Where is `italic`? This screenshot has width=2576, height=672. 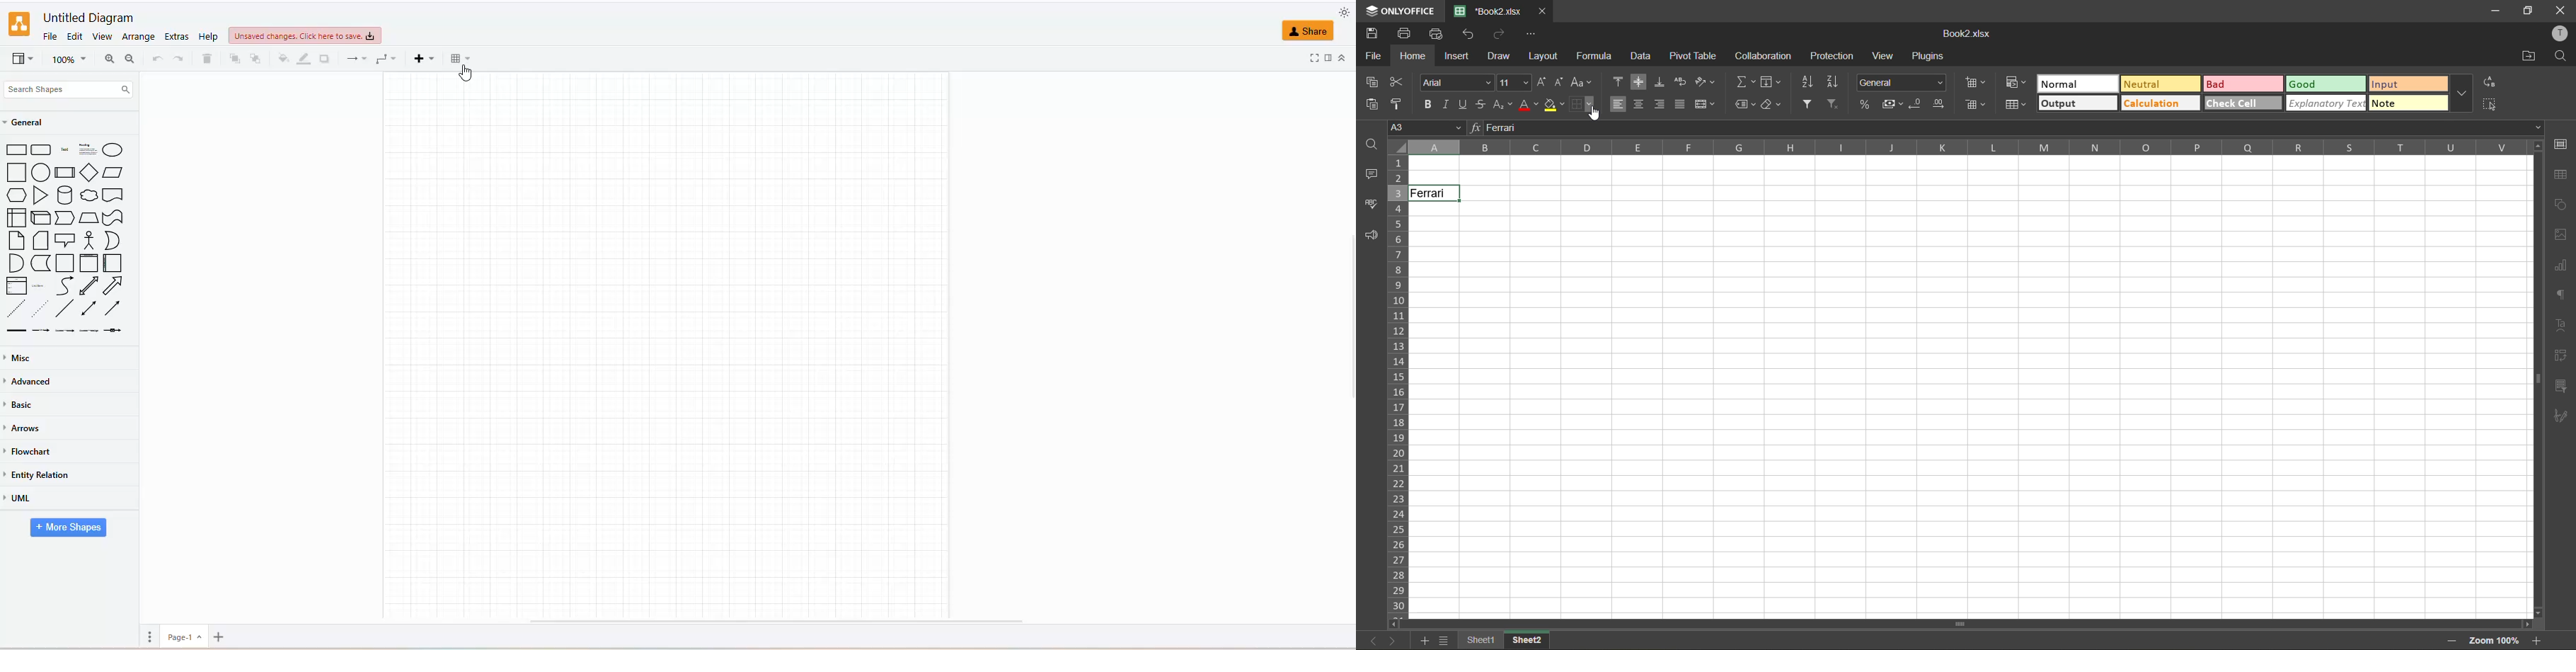
italic is located at coordinates (1447, 106).